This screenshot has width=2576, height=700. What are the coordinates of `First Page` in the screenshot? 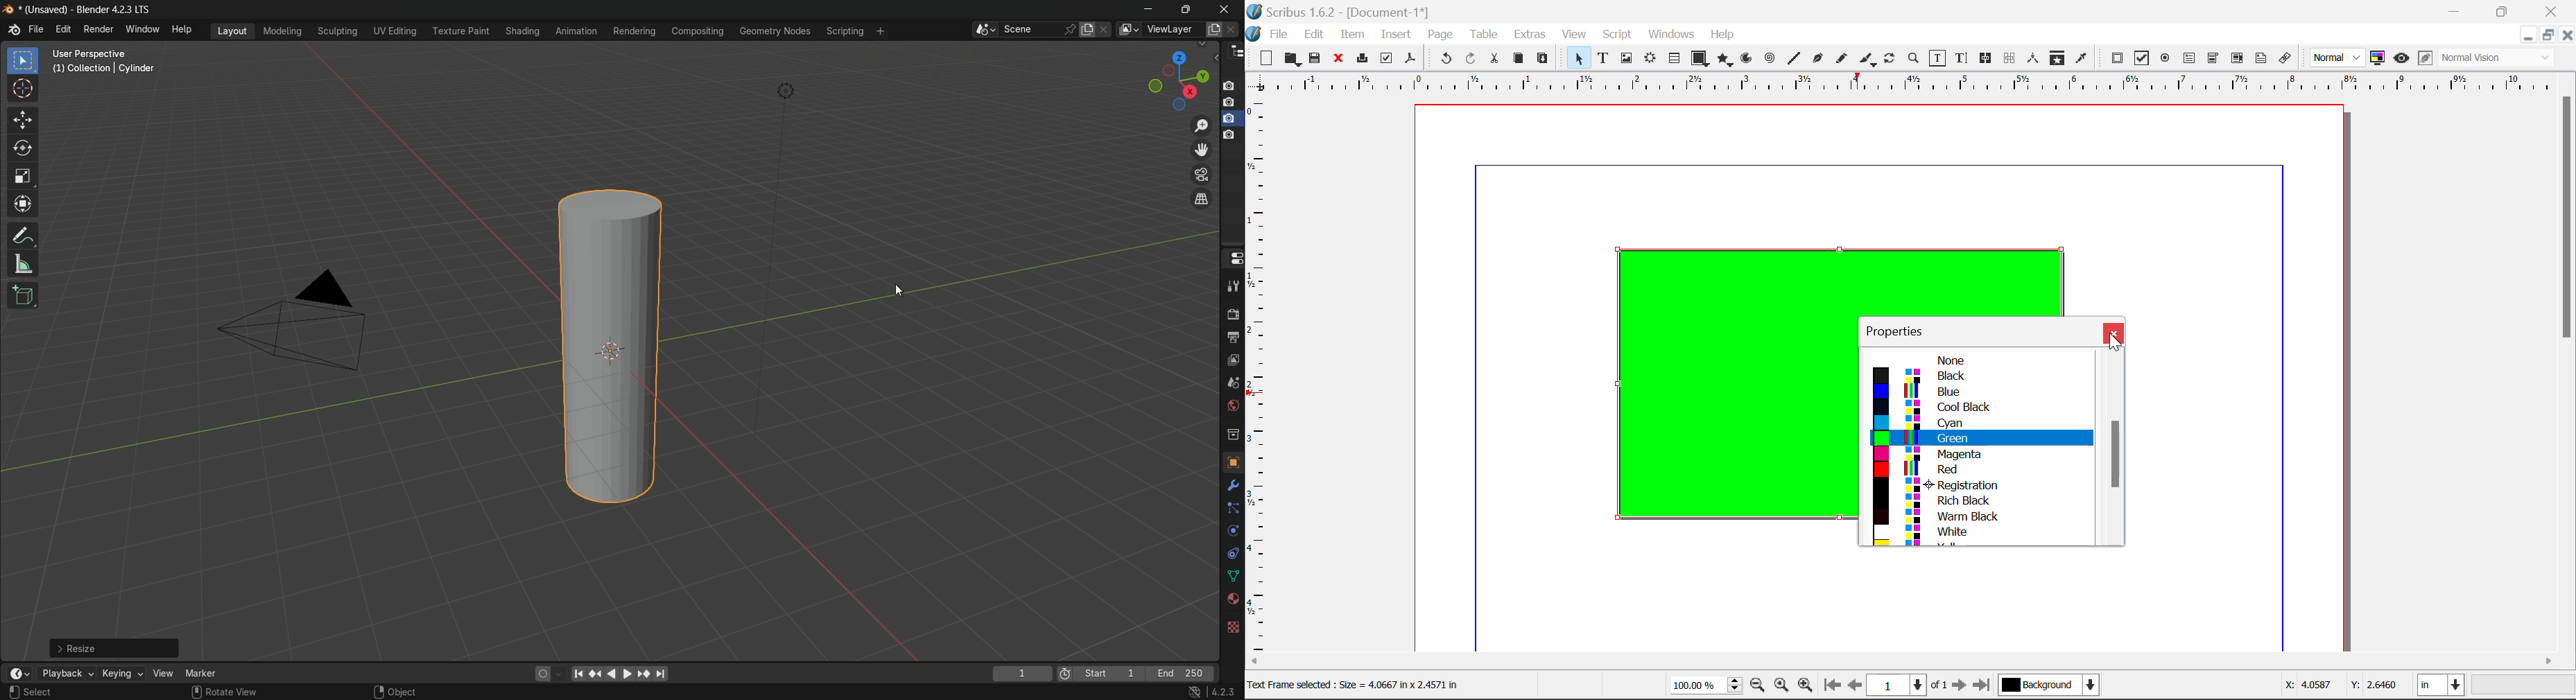 It's located at (1832, 687).